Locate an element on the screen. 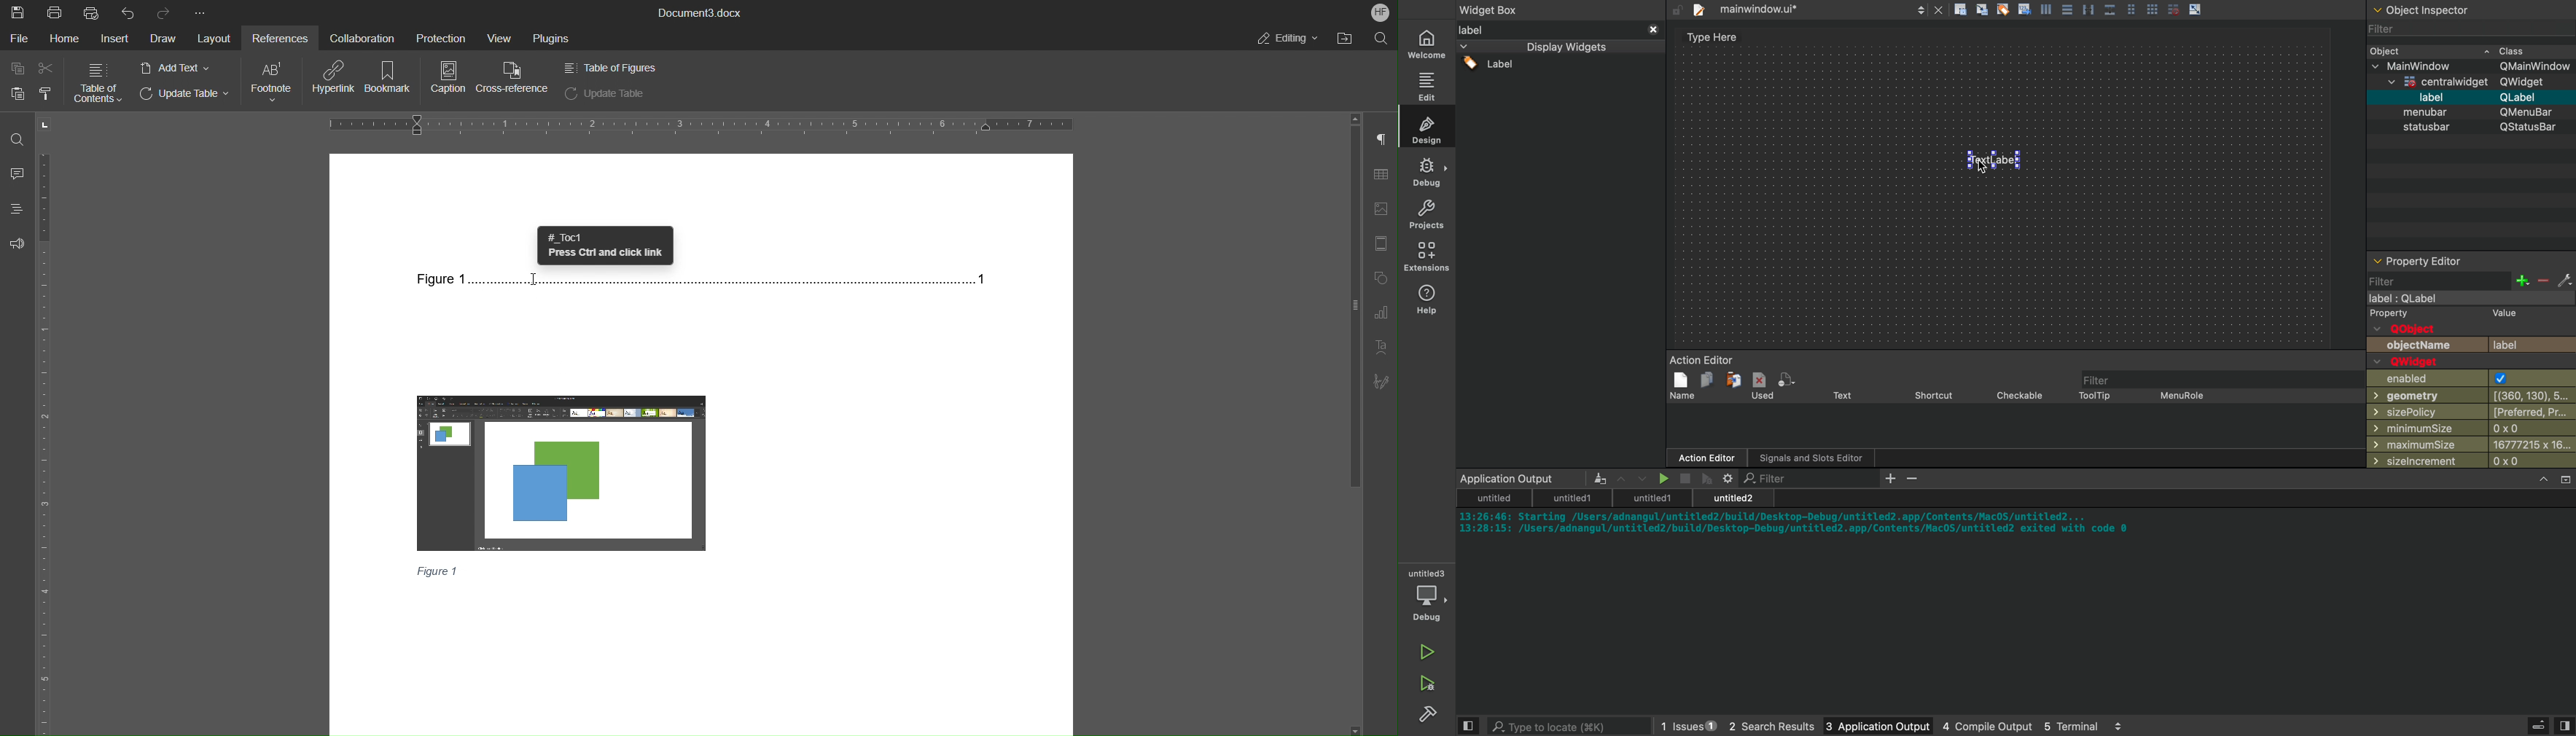 The height and width of the screenshot is (756, 2576). View  is located at coordinates (494, 36).